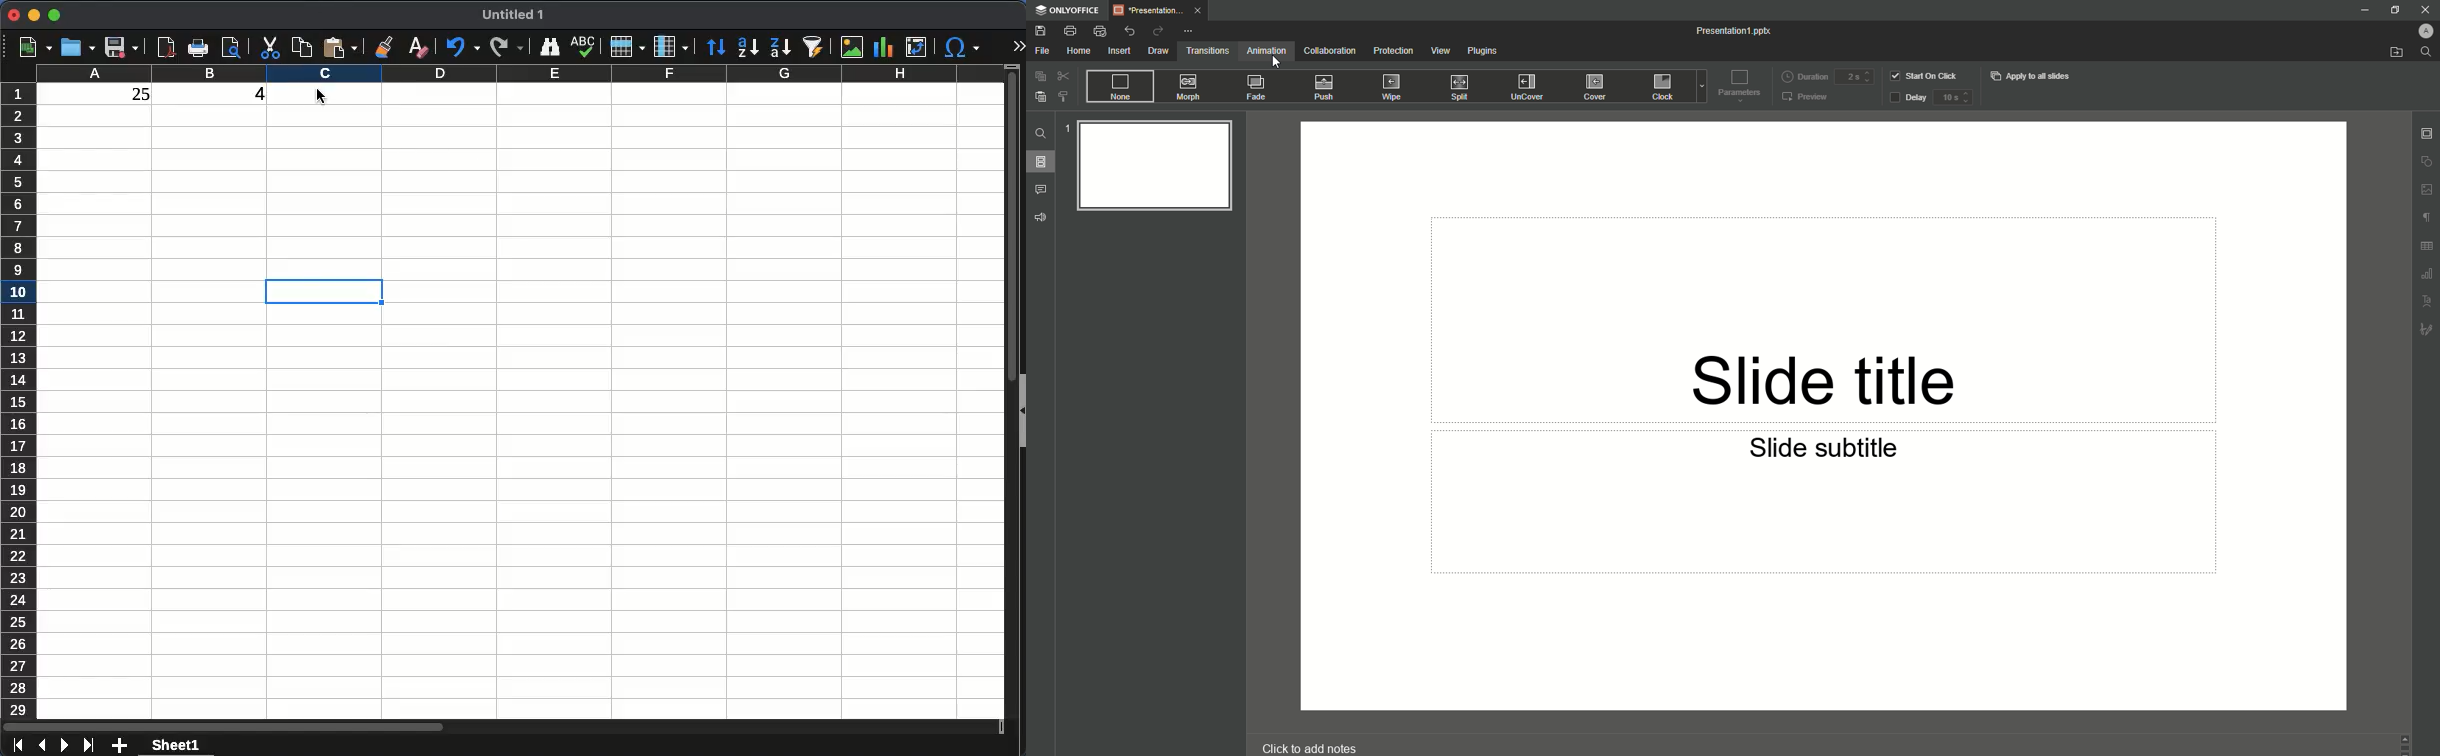  What do you see at coordinates (1735, 30) in the screenshot?
I see `Presentation1.pptx` at bounding box center [1735, 30].